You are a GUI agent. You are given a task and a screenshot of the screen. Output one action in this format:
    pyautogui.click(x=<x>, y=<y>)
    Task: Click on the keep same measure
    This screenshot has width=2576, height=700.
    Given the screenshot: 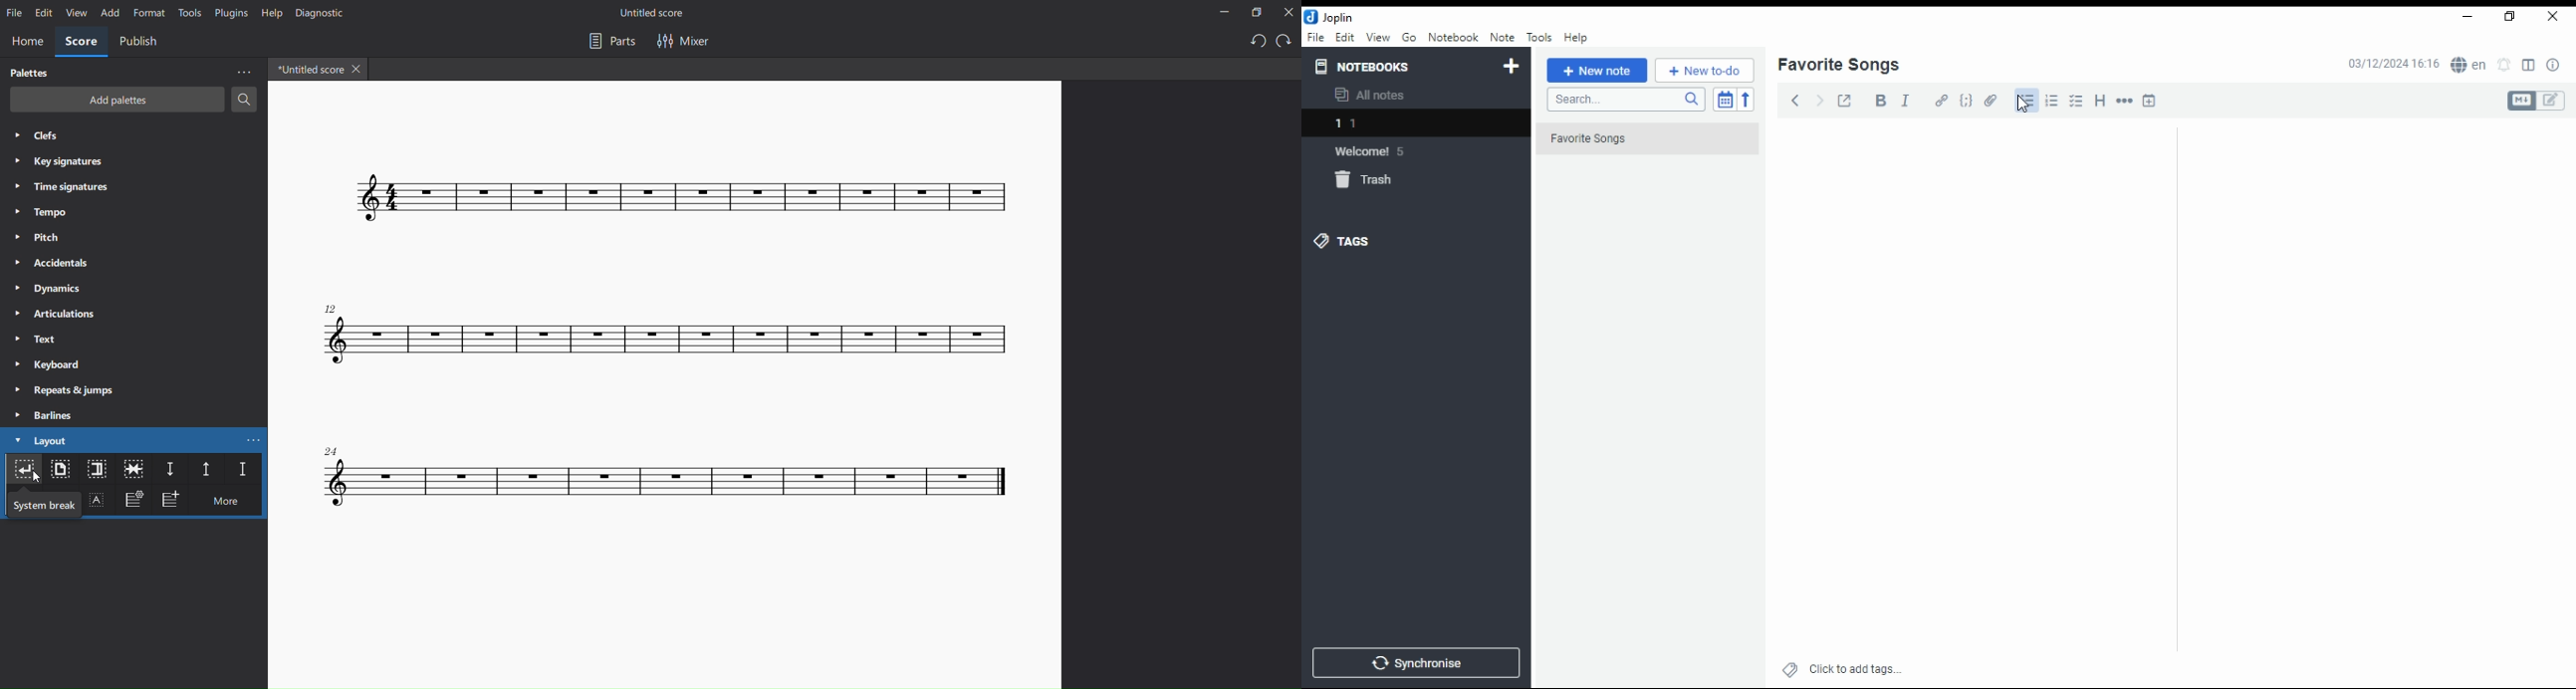 What is the action you would take?
    pyautogui.click(x=134, y=469)
    